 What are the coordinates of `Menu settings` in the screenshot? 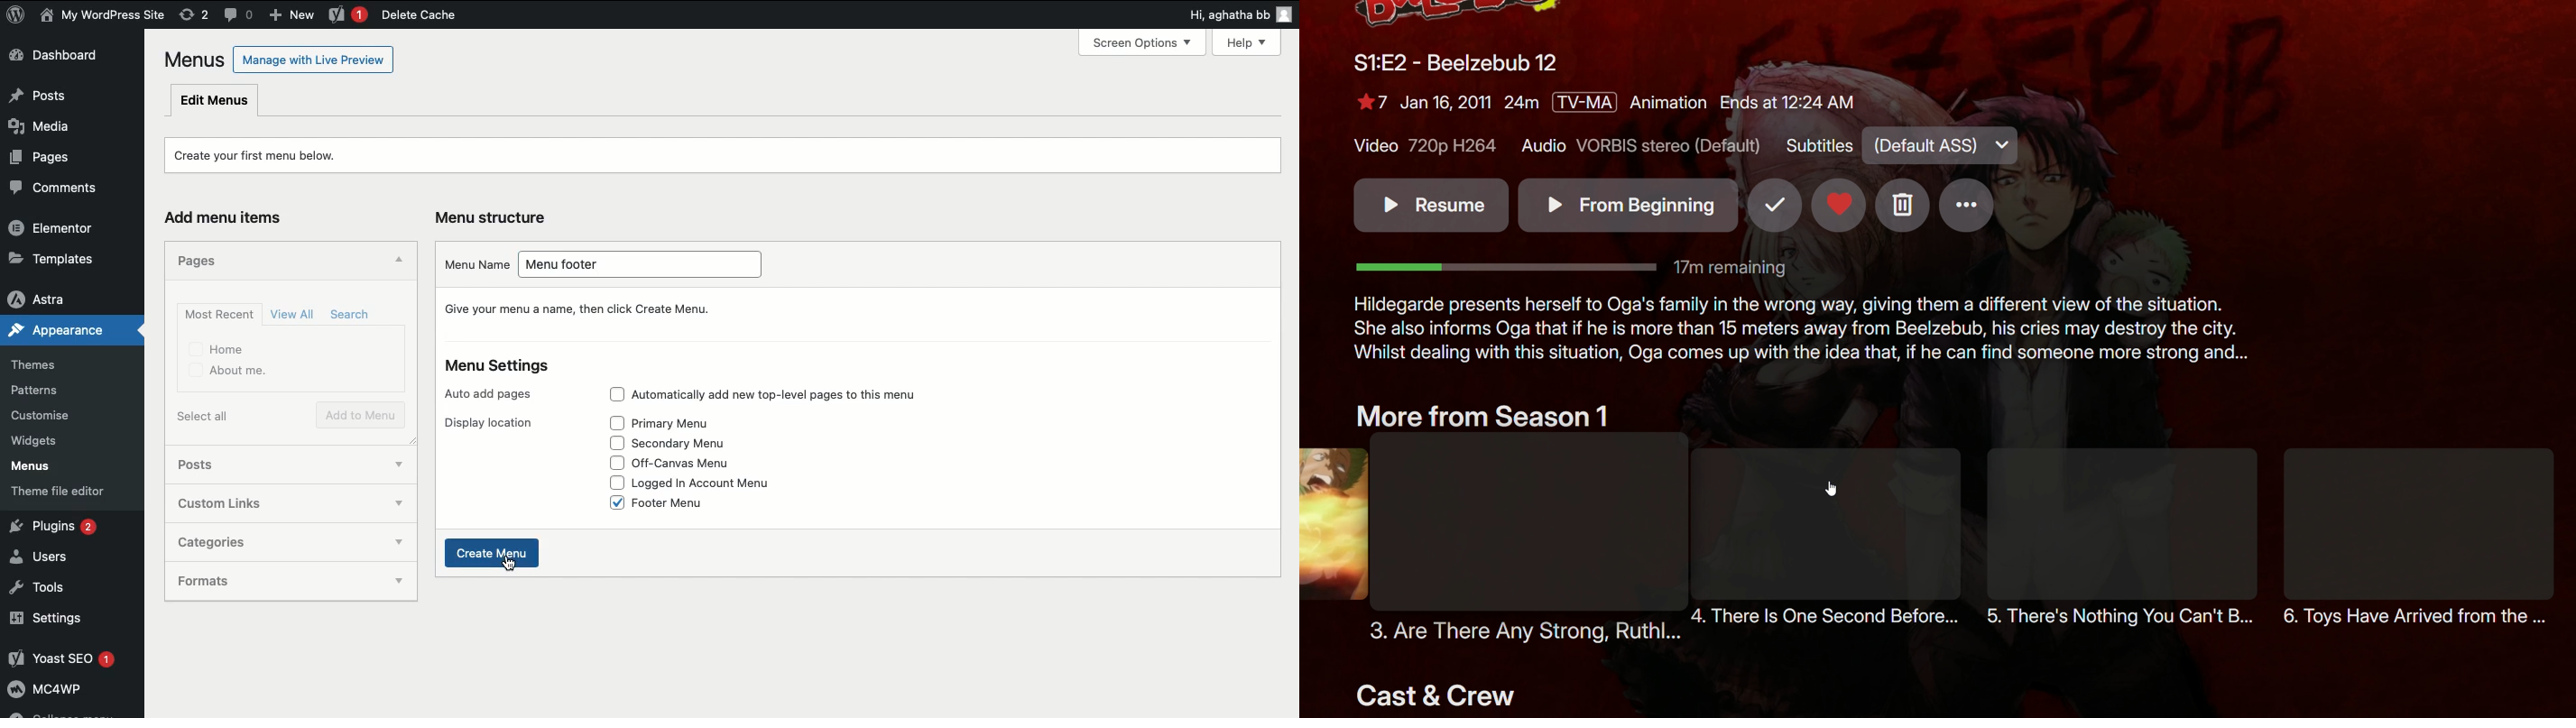 It's located at (498, 368).